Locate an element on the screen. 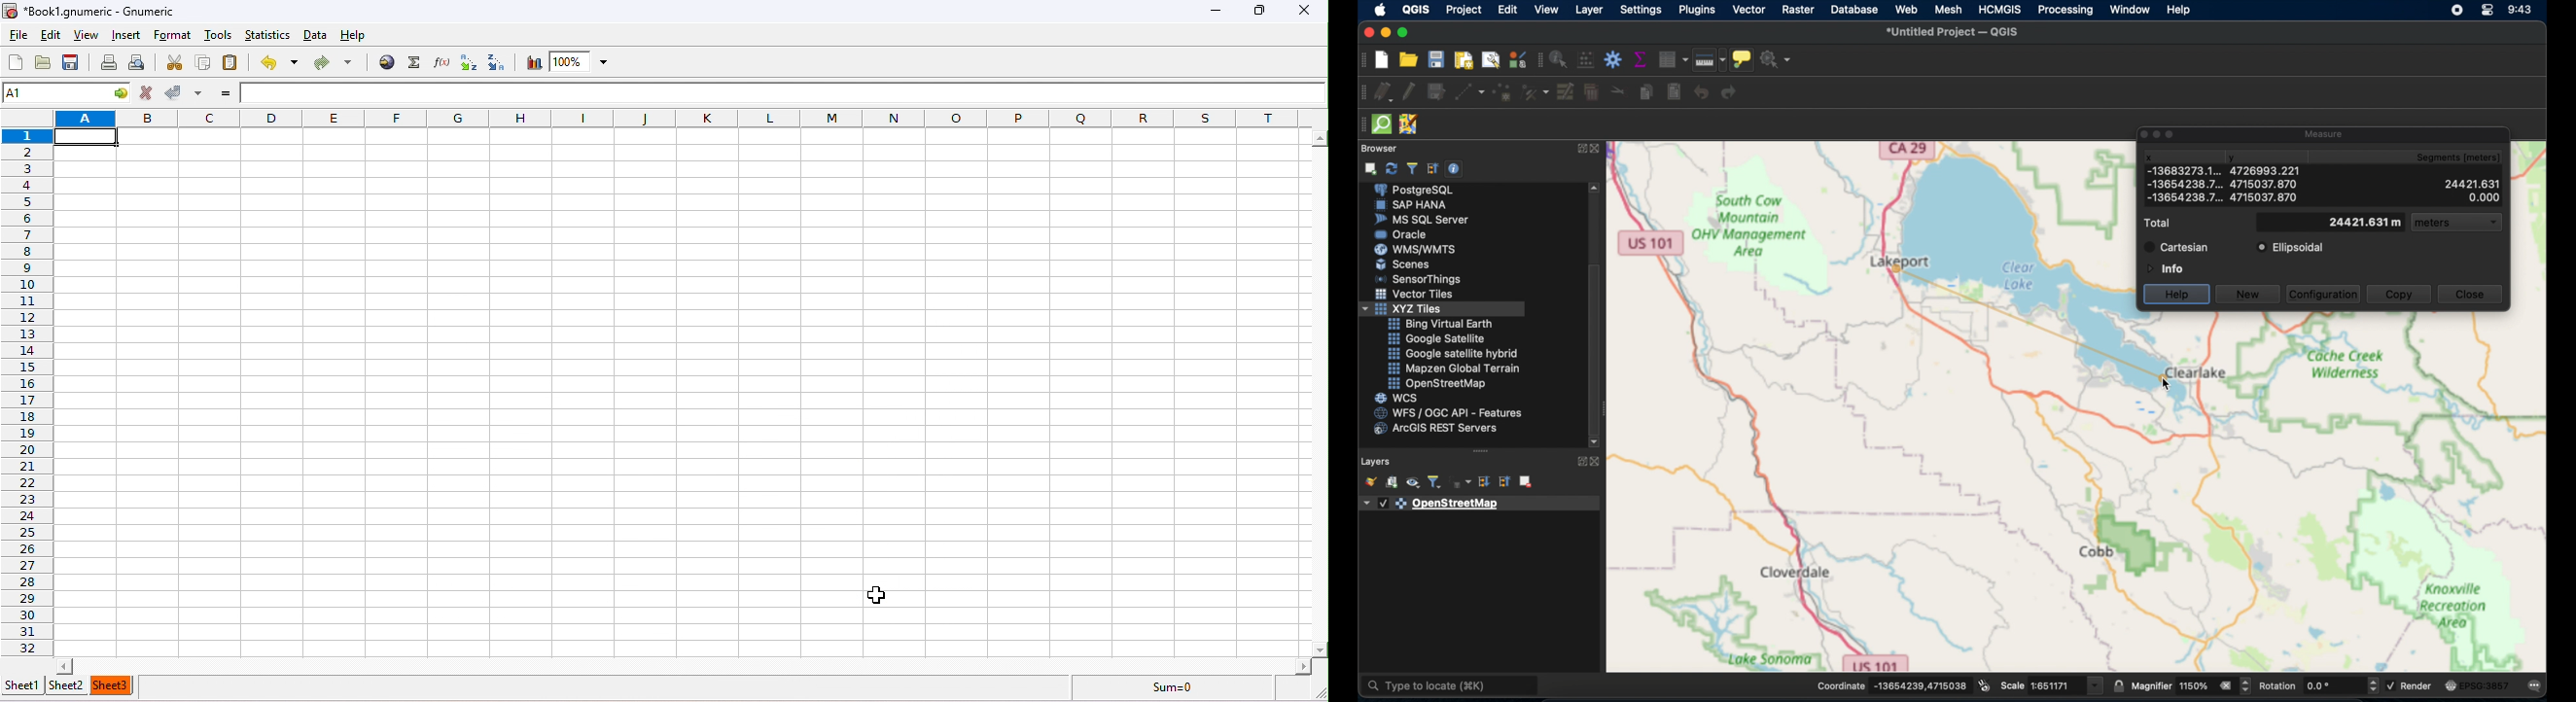 This screenshot has height=728, width=2576. help is located at coordinates (355, 31).